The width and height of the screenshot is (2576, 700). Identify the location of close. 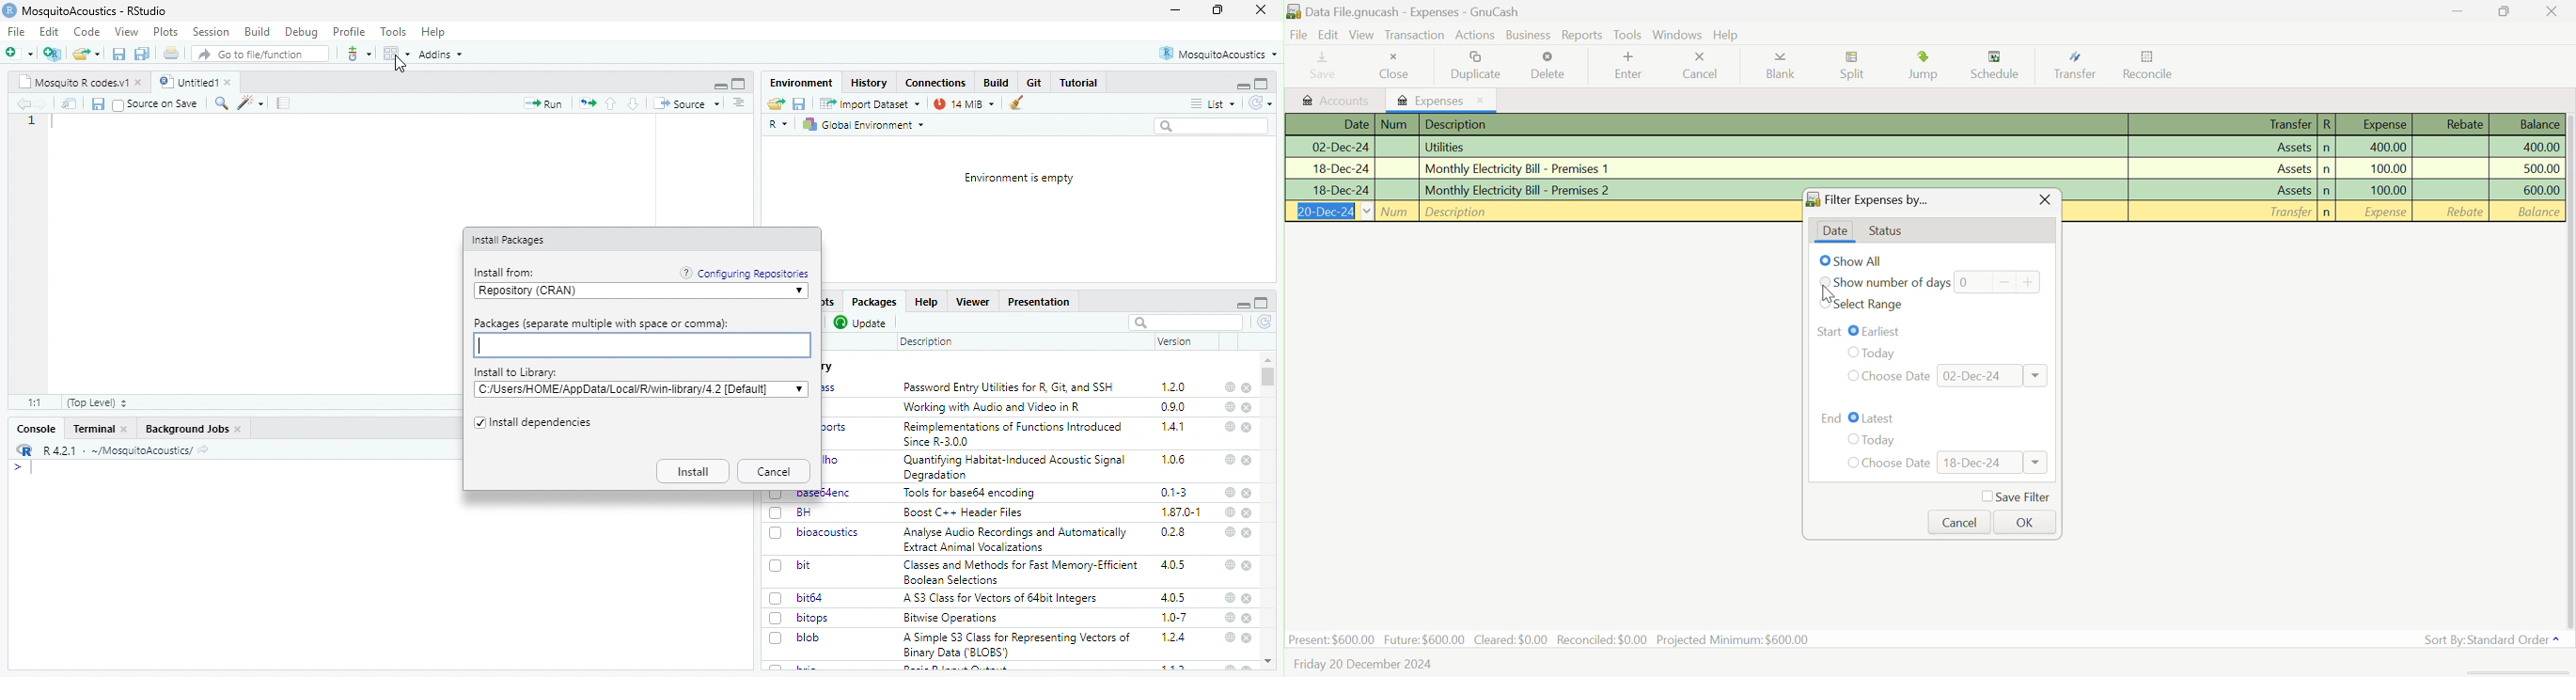
(1262, 9).